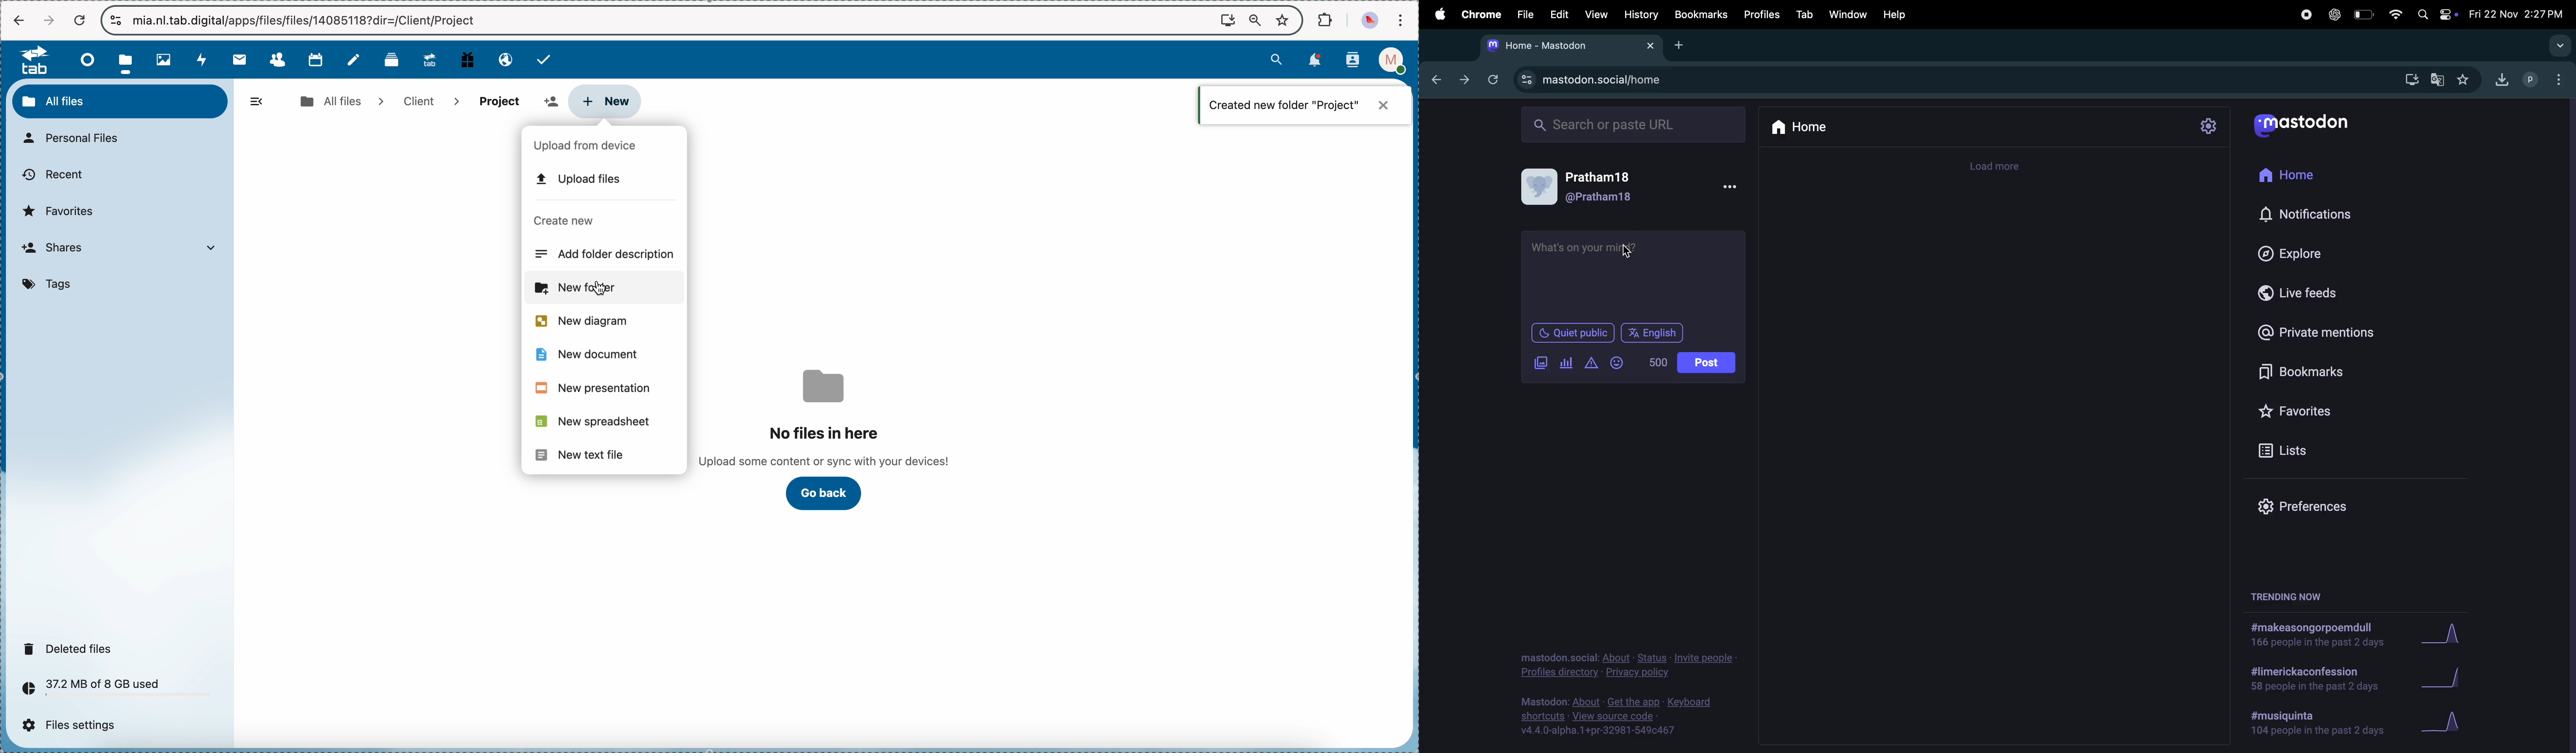 The width and height of the screenshot is (2576, 756). What do you see at coordinates (606, 100) in the screenshot?
I see `new` at bounding box center [606, 100].